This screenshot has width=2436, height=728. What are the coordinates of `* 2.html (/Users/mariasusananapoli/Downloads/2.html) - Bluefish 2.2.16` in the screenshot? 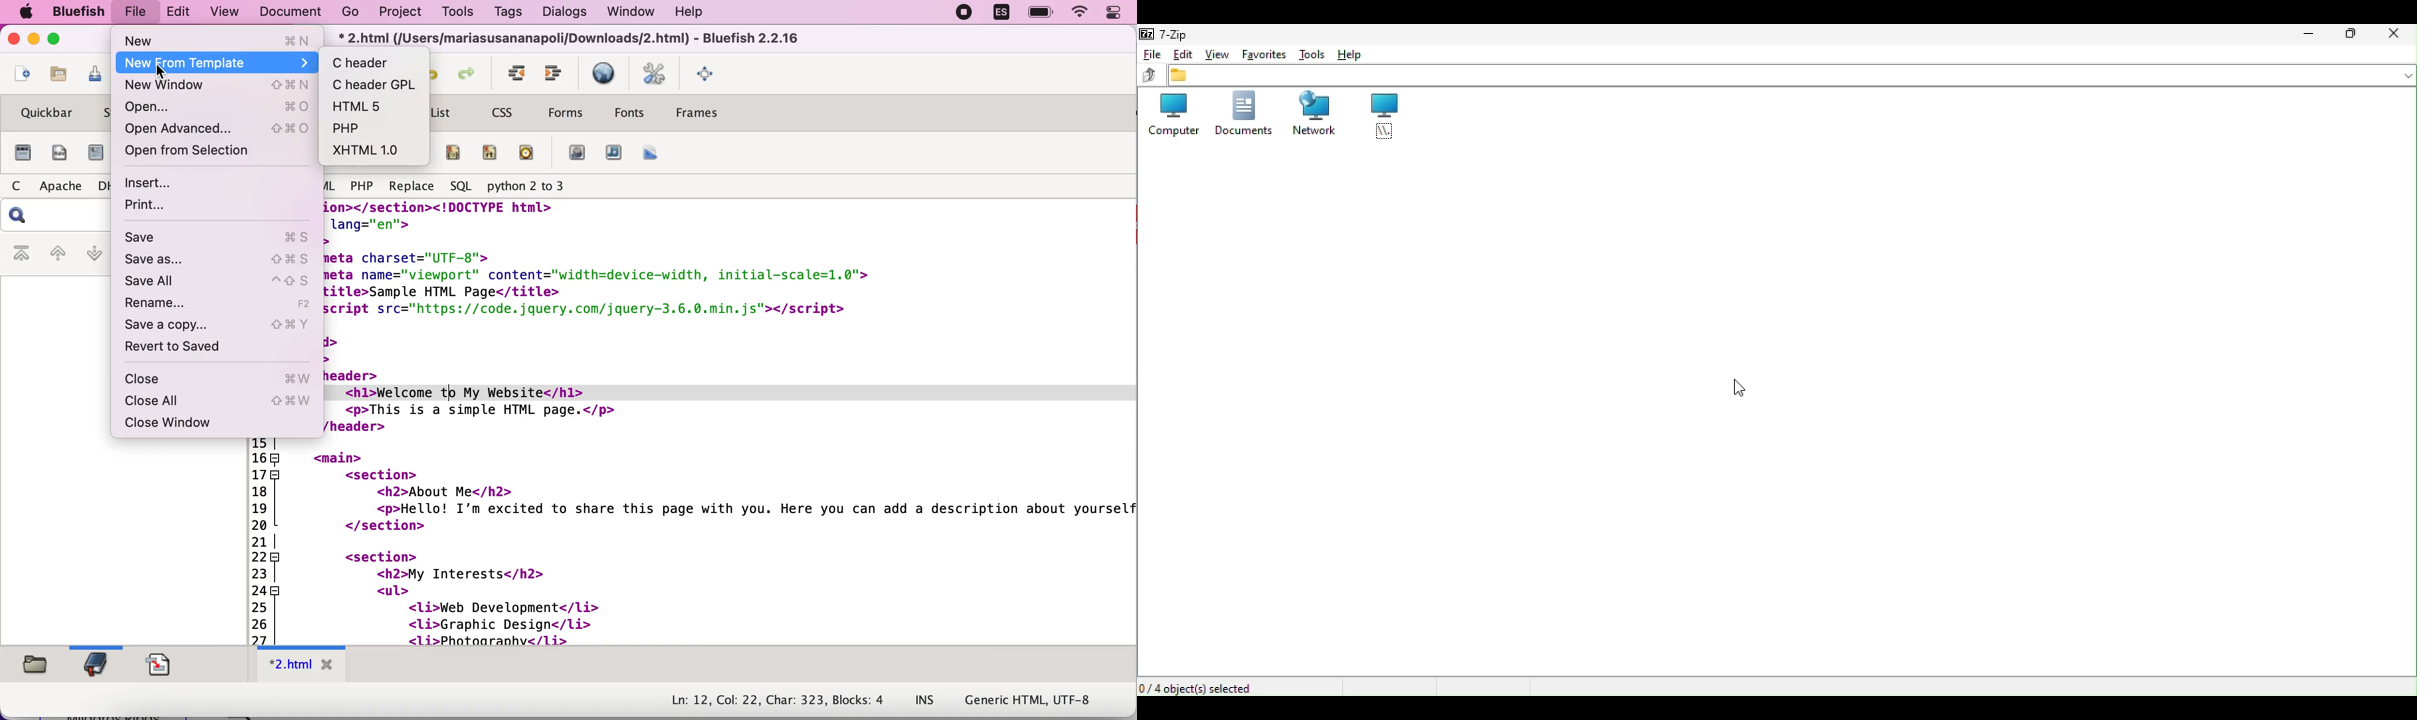 It's located at (574, 39).